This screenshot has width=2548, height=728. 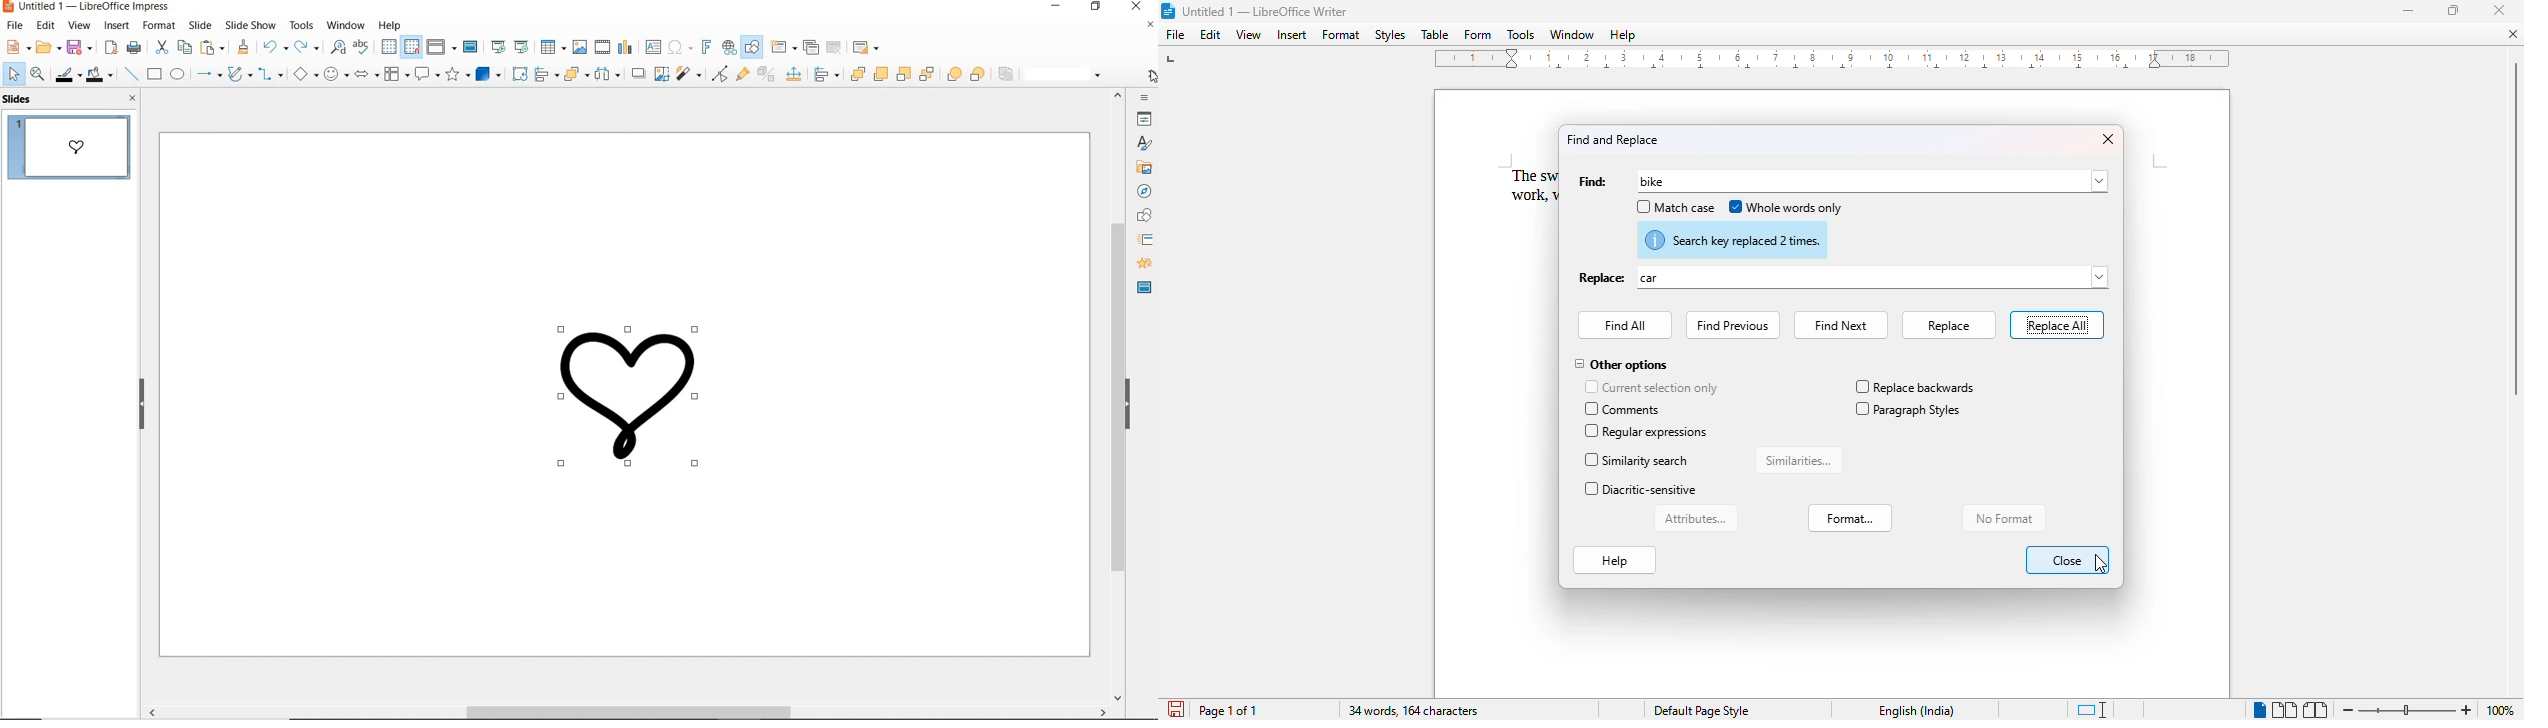 I want to click on , so click(x=1145, y=168).